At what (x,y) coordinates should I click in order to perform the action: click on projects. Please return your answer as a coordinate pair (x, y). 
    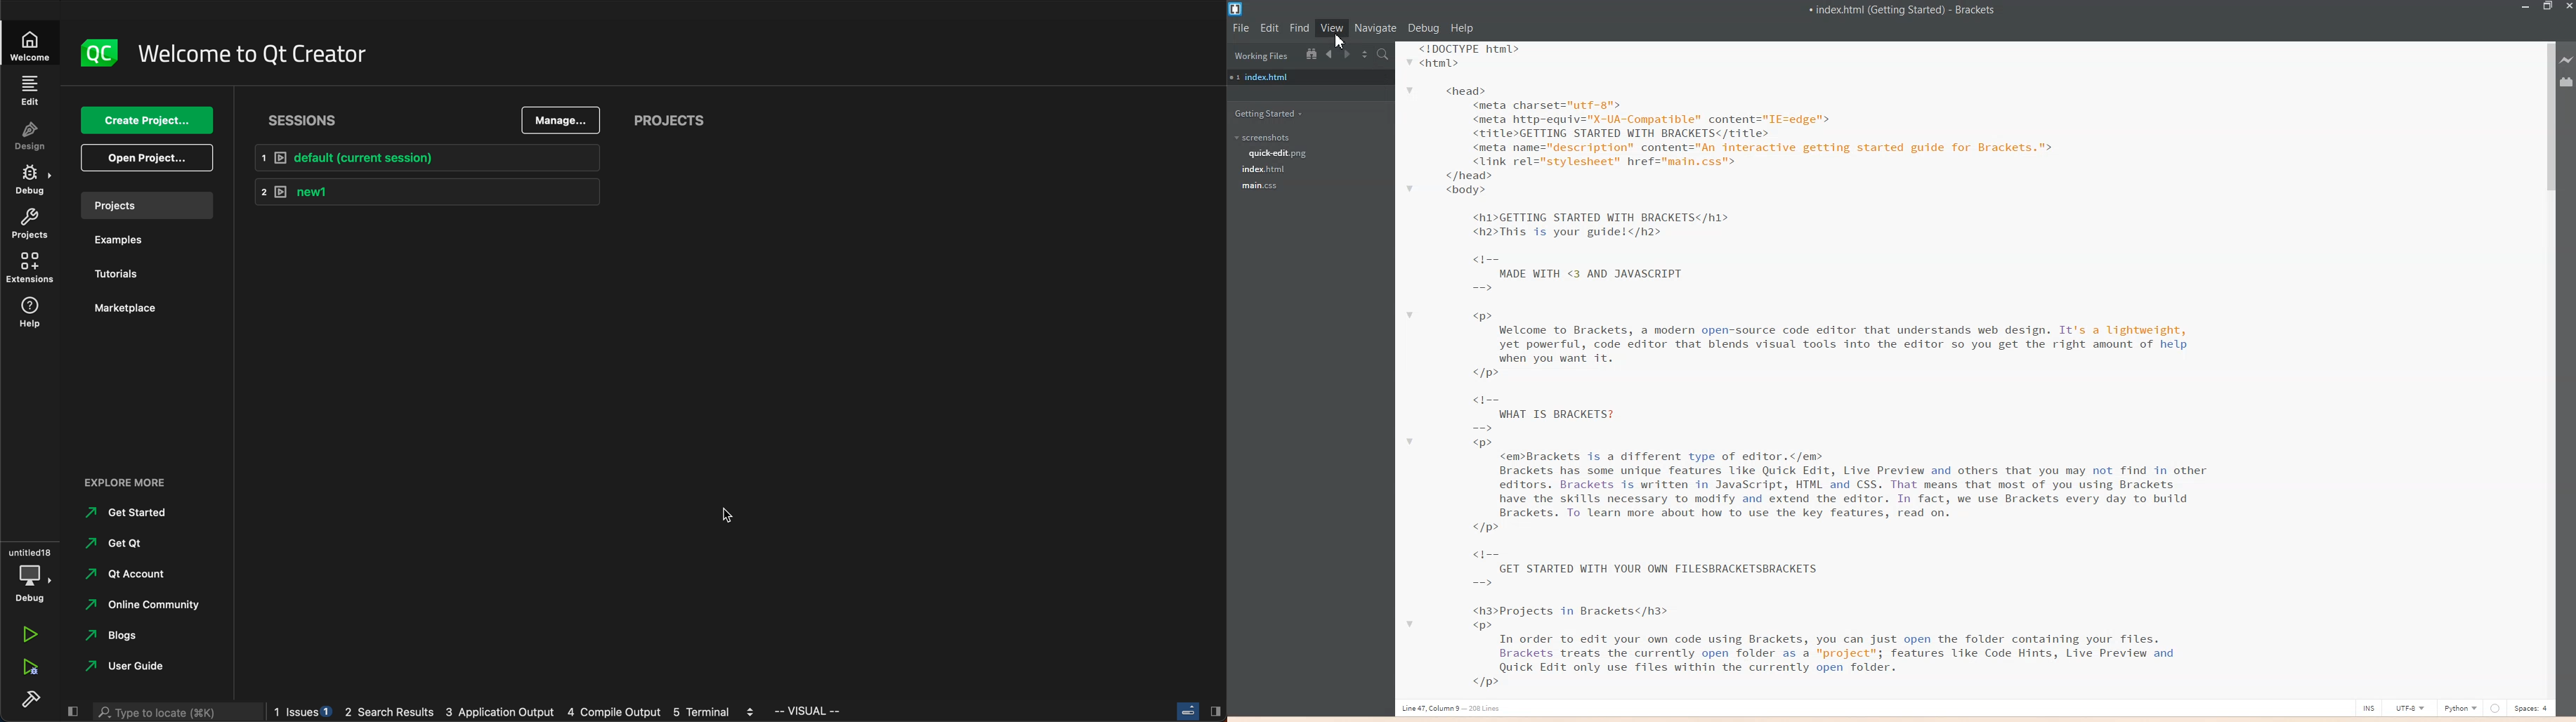
    Looking at the image, I should click on (149, 205).